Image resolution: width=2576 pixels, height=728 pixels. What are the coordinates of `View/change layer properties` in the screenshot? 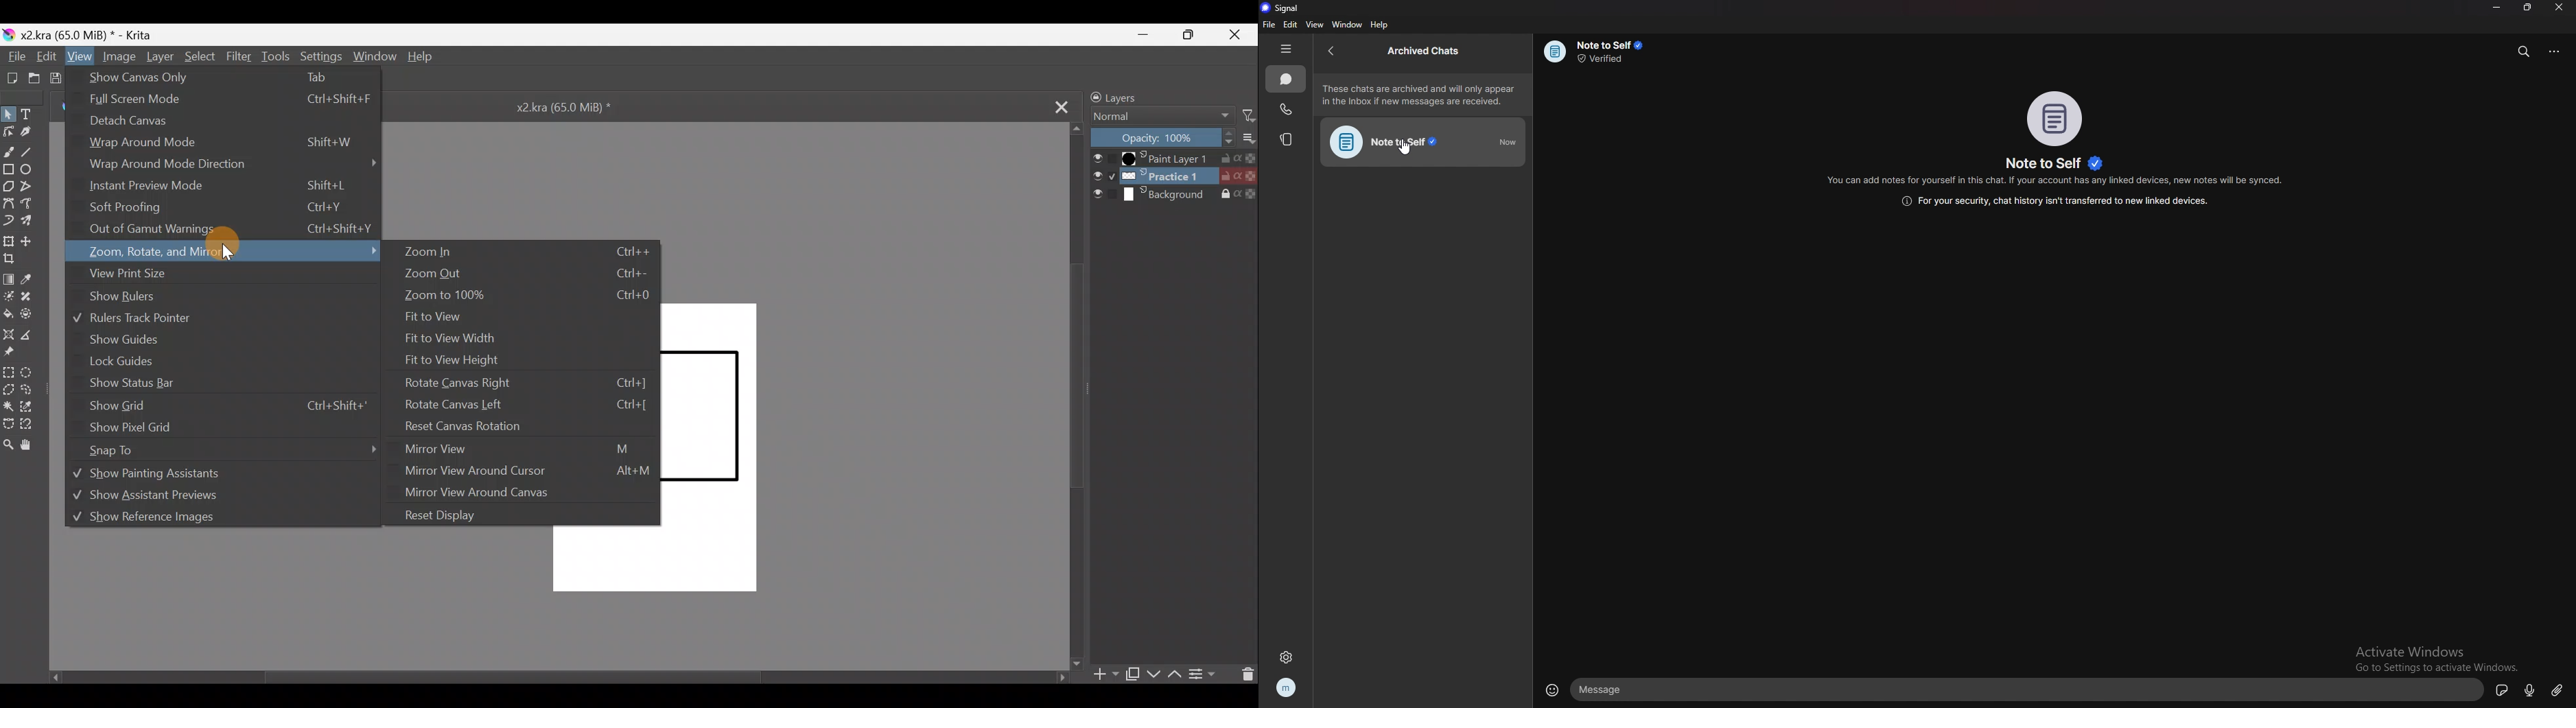 It's located at (1203, 672).